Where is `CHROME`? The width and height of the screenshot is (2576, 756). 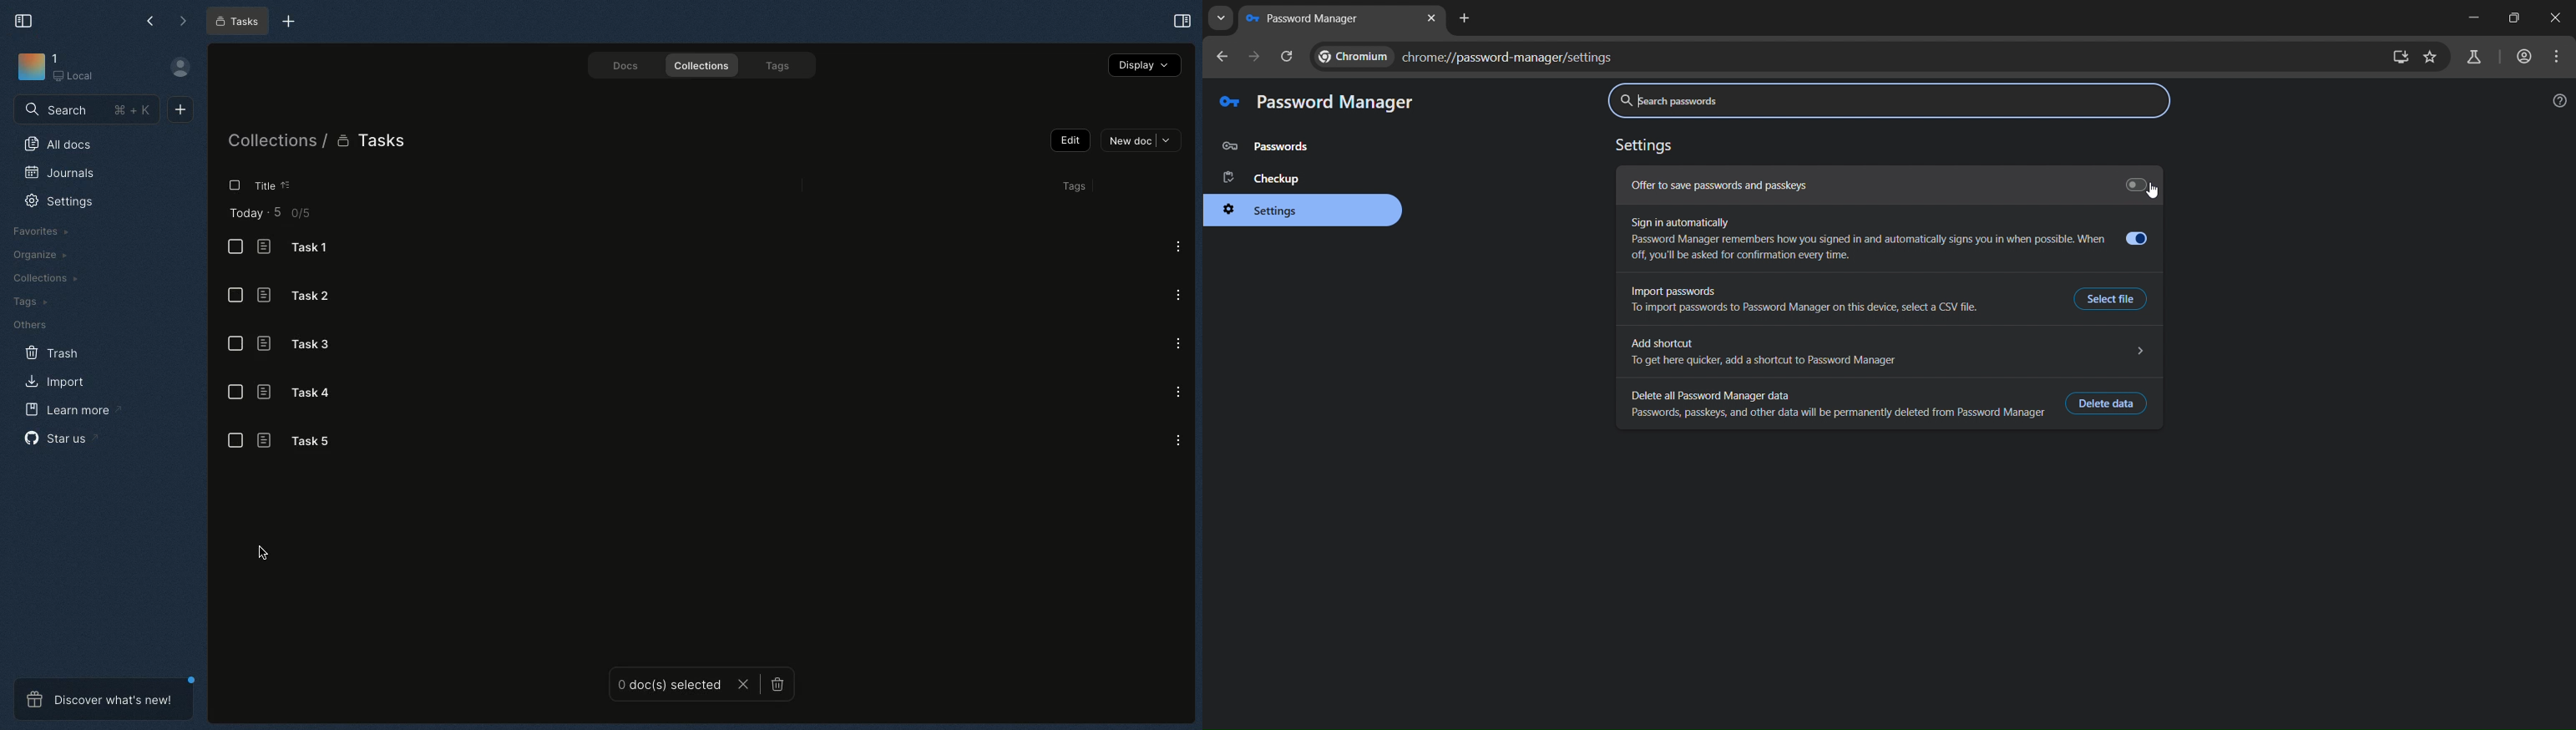
CHROME is located at coordinates (1357, 57).